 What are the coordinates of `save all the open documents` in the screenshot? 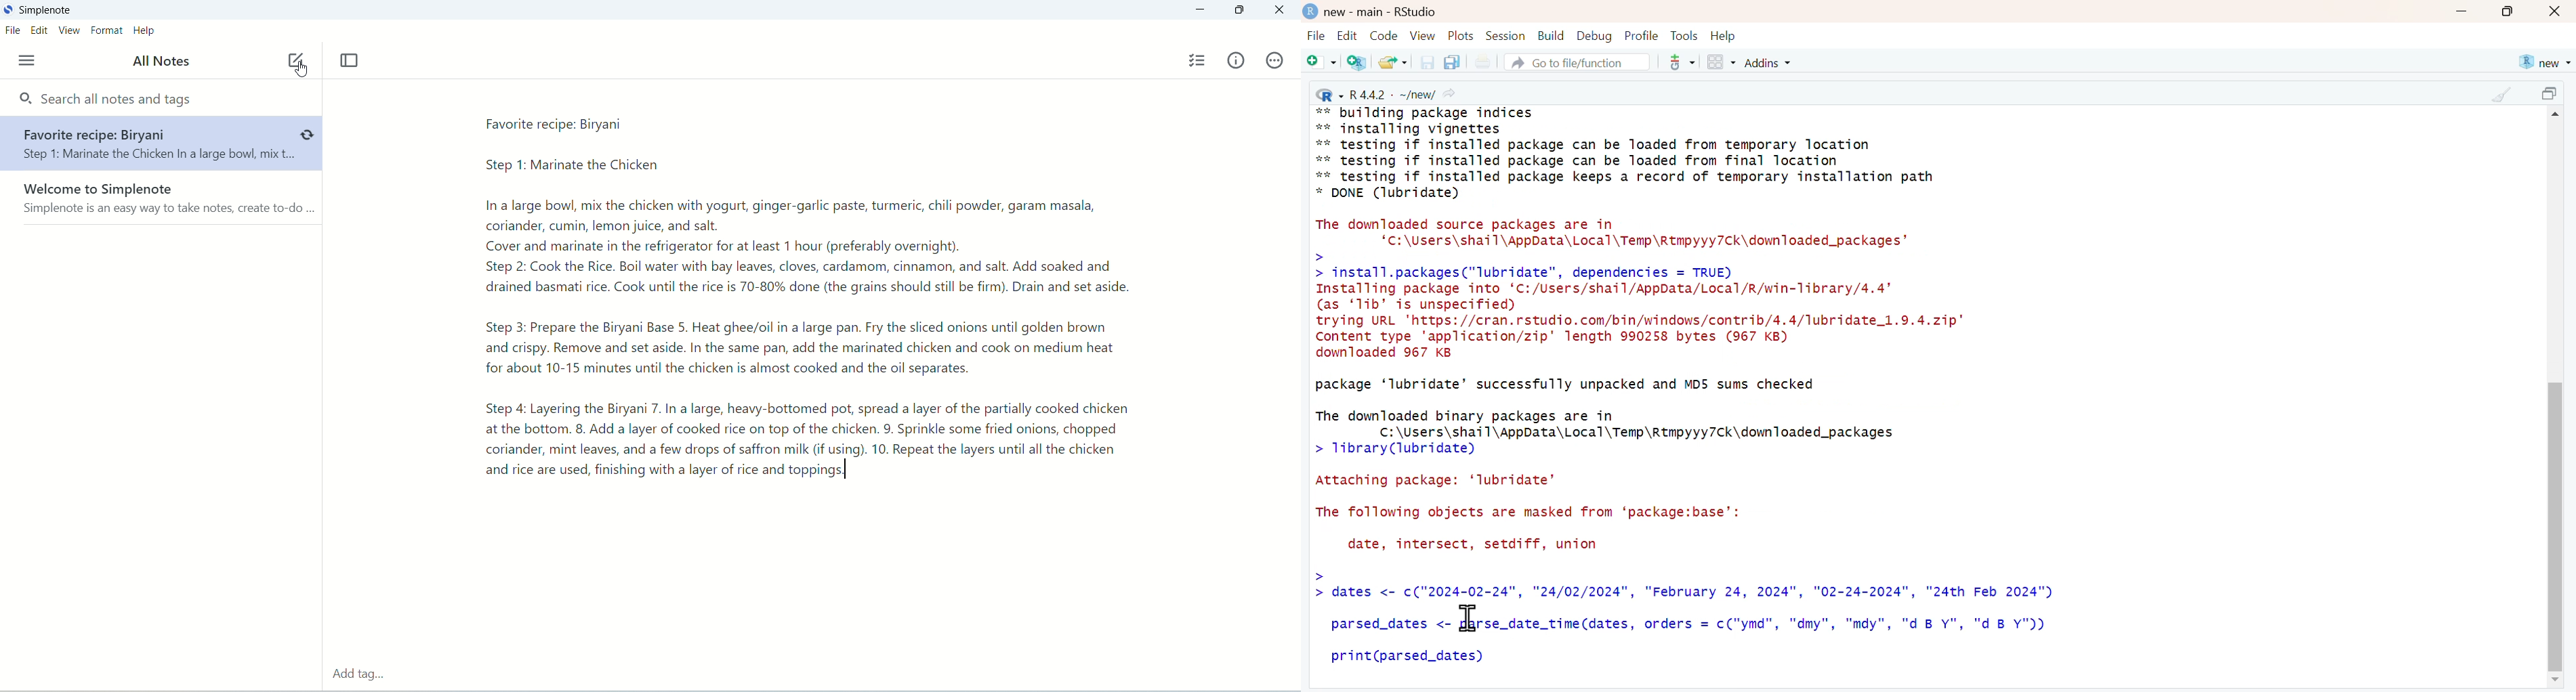 It's located at (1451, 61).